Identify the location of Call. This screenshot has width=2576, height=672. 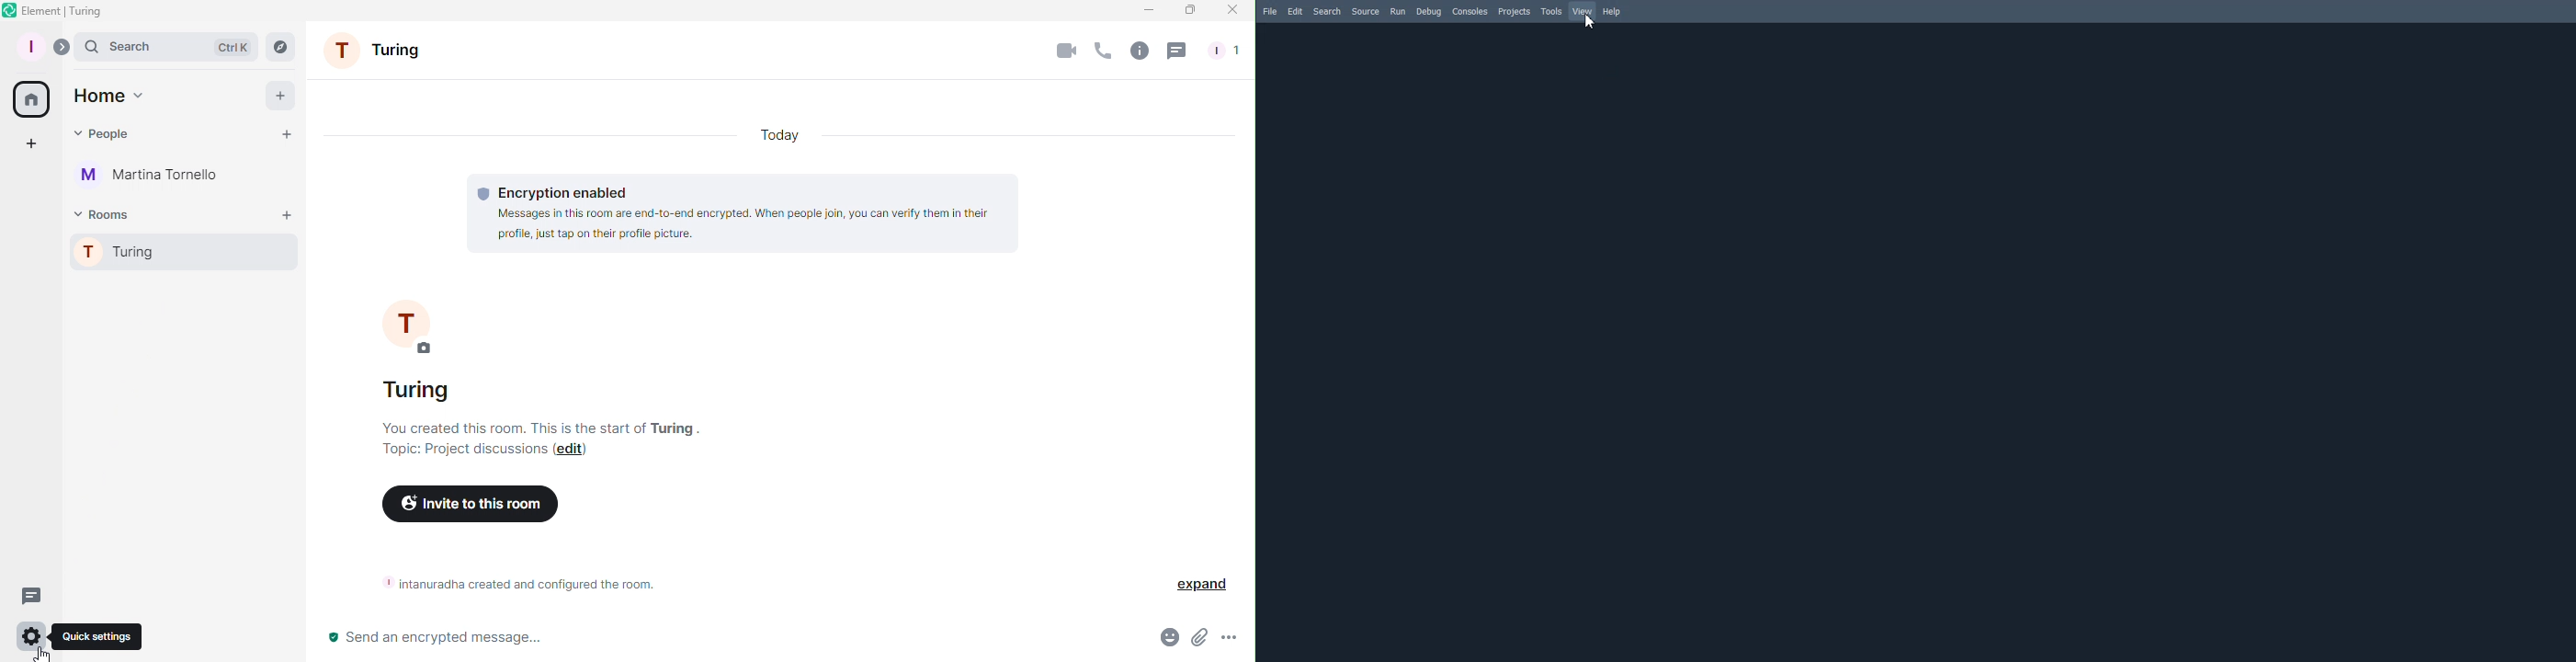
(1101, 55).